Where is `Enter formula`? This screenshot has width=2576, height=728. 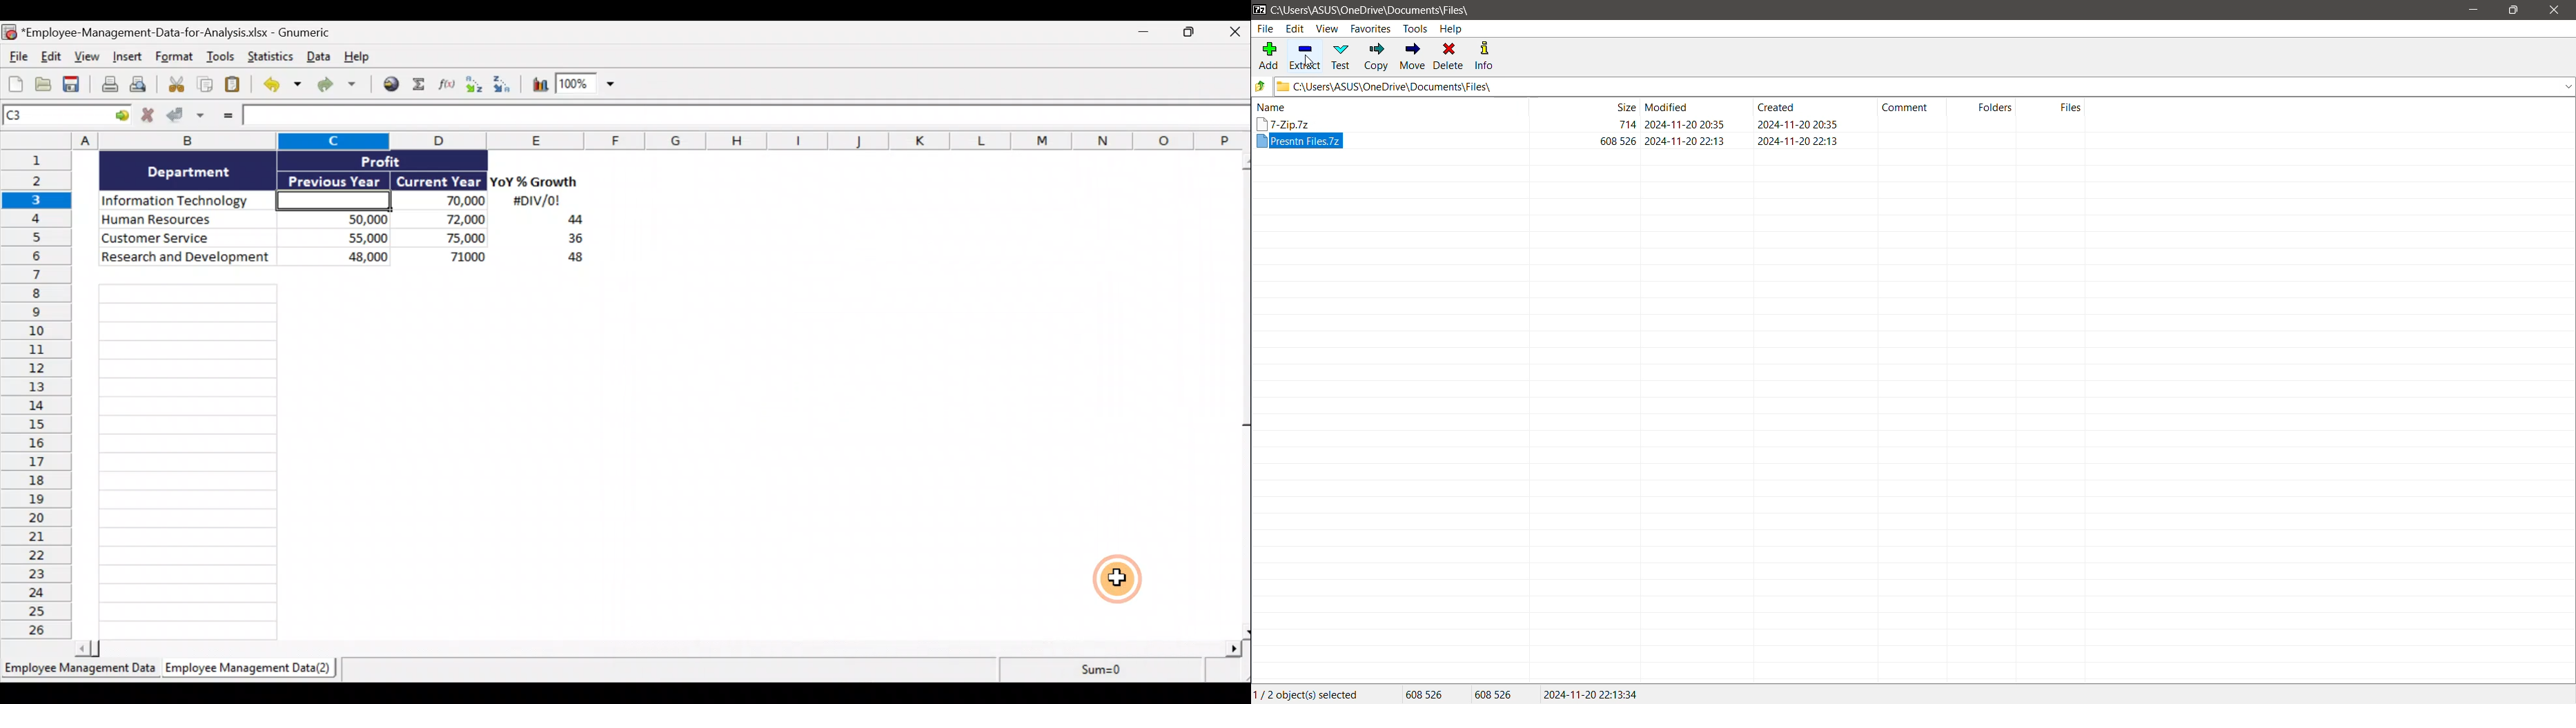
Enter formula is located at coordinates (225, 117).